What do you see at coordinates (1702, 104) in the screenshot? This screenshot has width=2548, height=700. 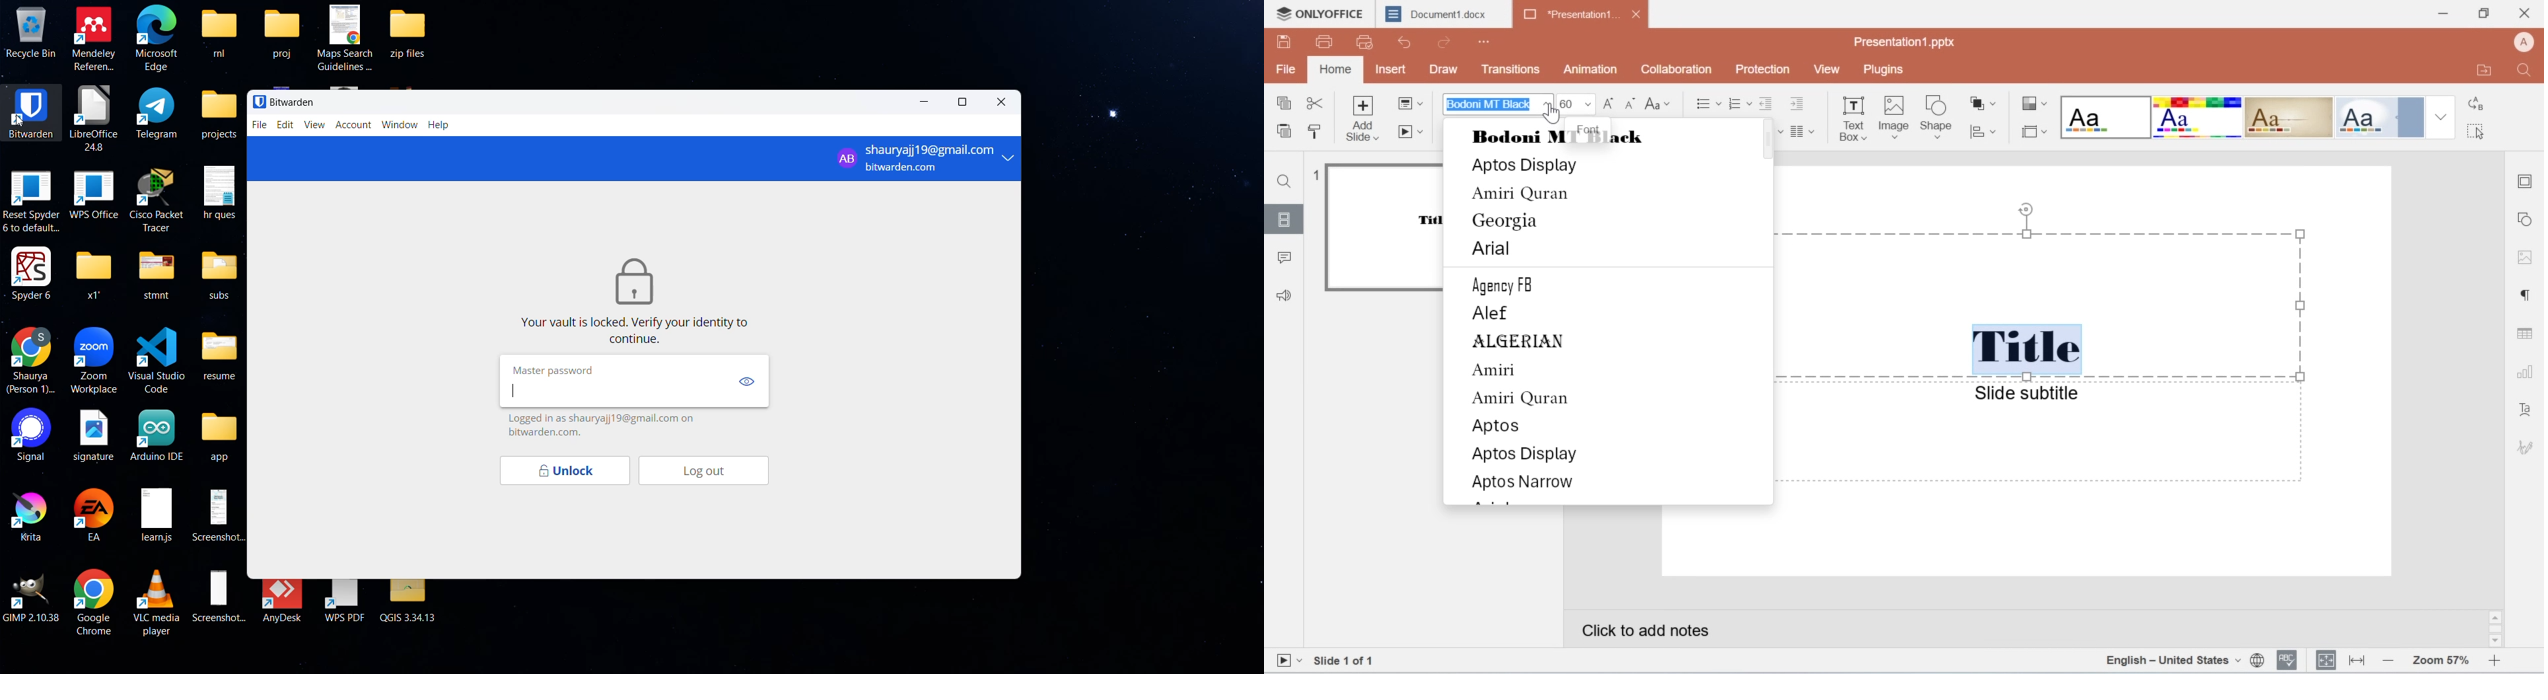 I see `bullet points` at bounding box center [1702, 104].